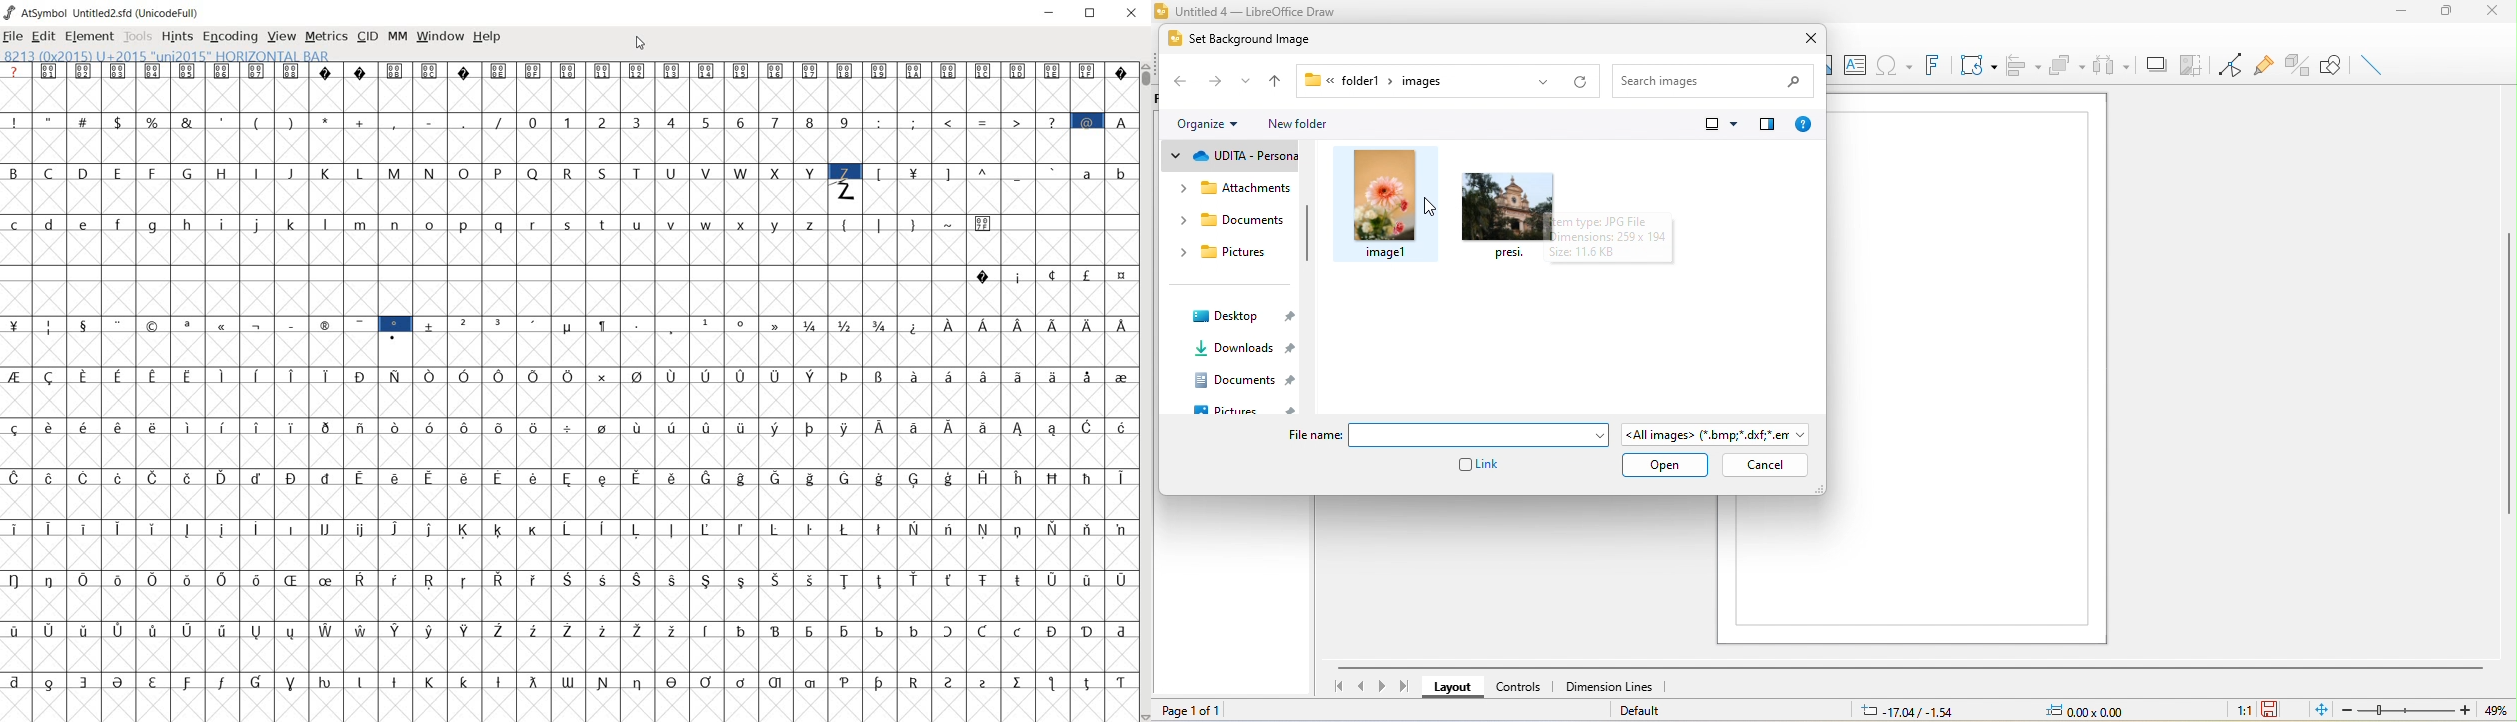  What do you see at coordinates (1252, 410) in the screenshot?
I see `pictures` at bounding box center [1252, 410].